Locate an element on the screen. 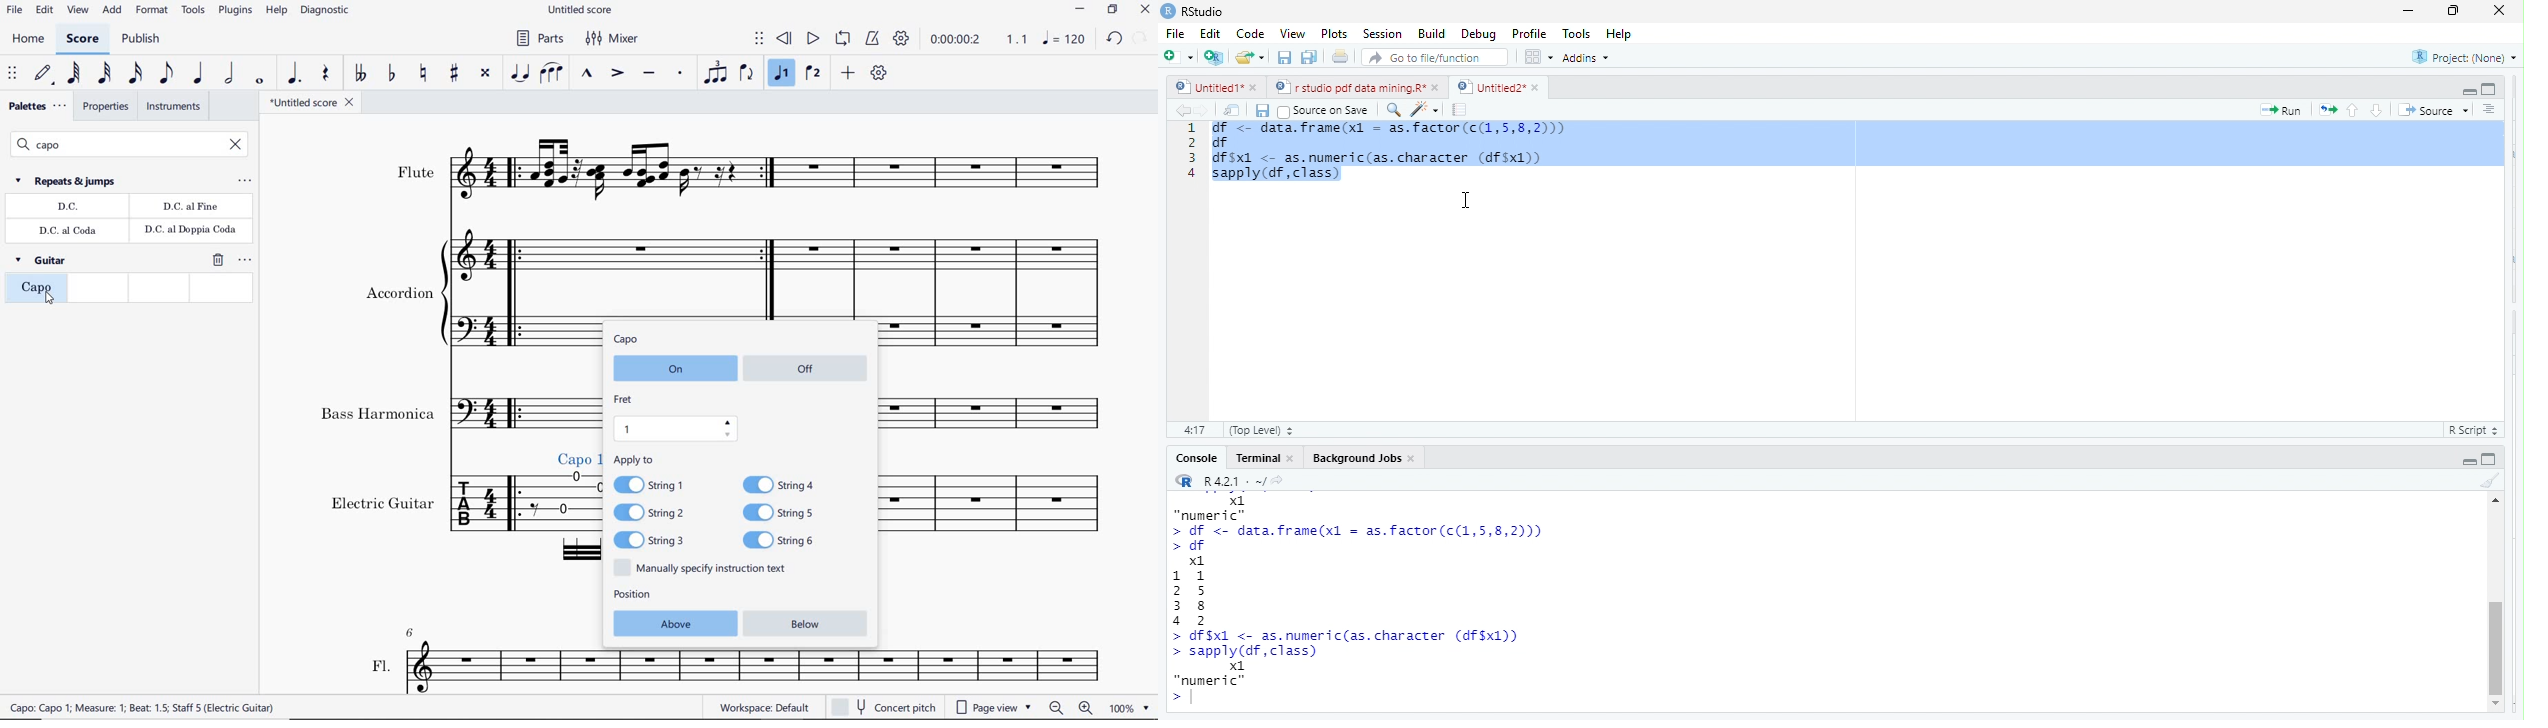 Image resolution: width=2548 pixels, height=728 pixels. tools is located at coordinates (193, 14).